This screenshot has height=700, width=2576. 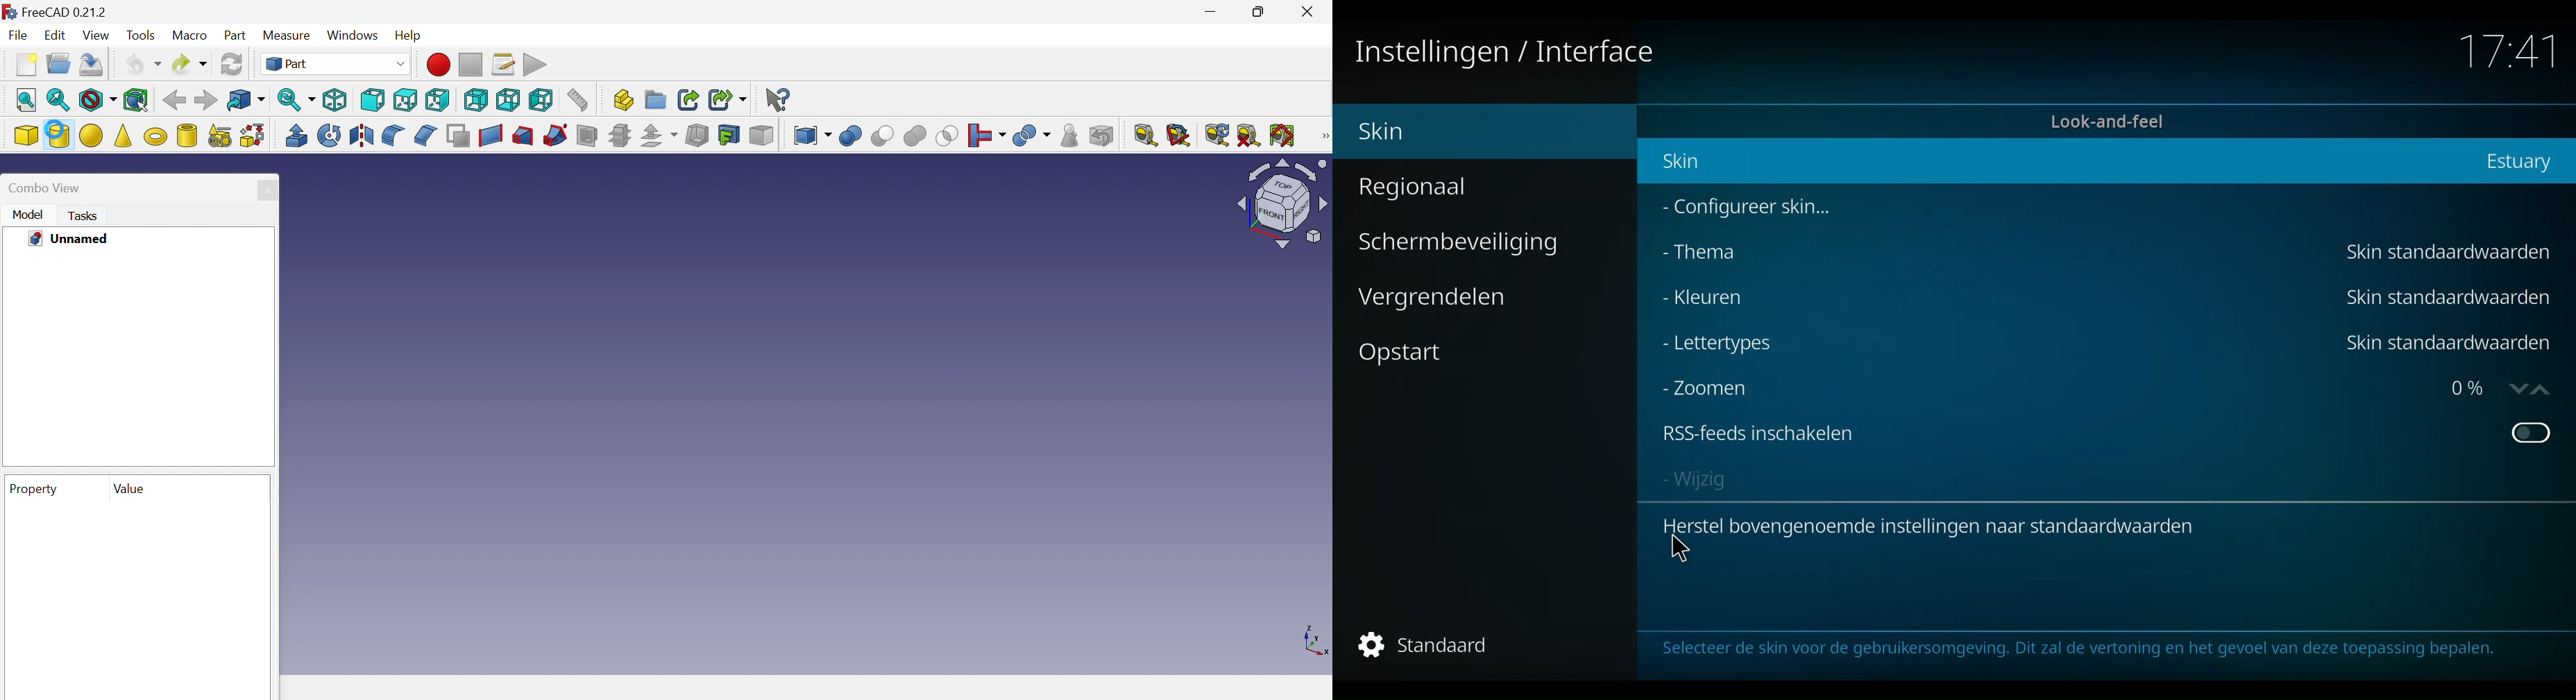 I want to click on Opstart, so click(x=1400, y=355).